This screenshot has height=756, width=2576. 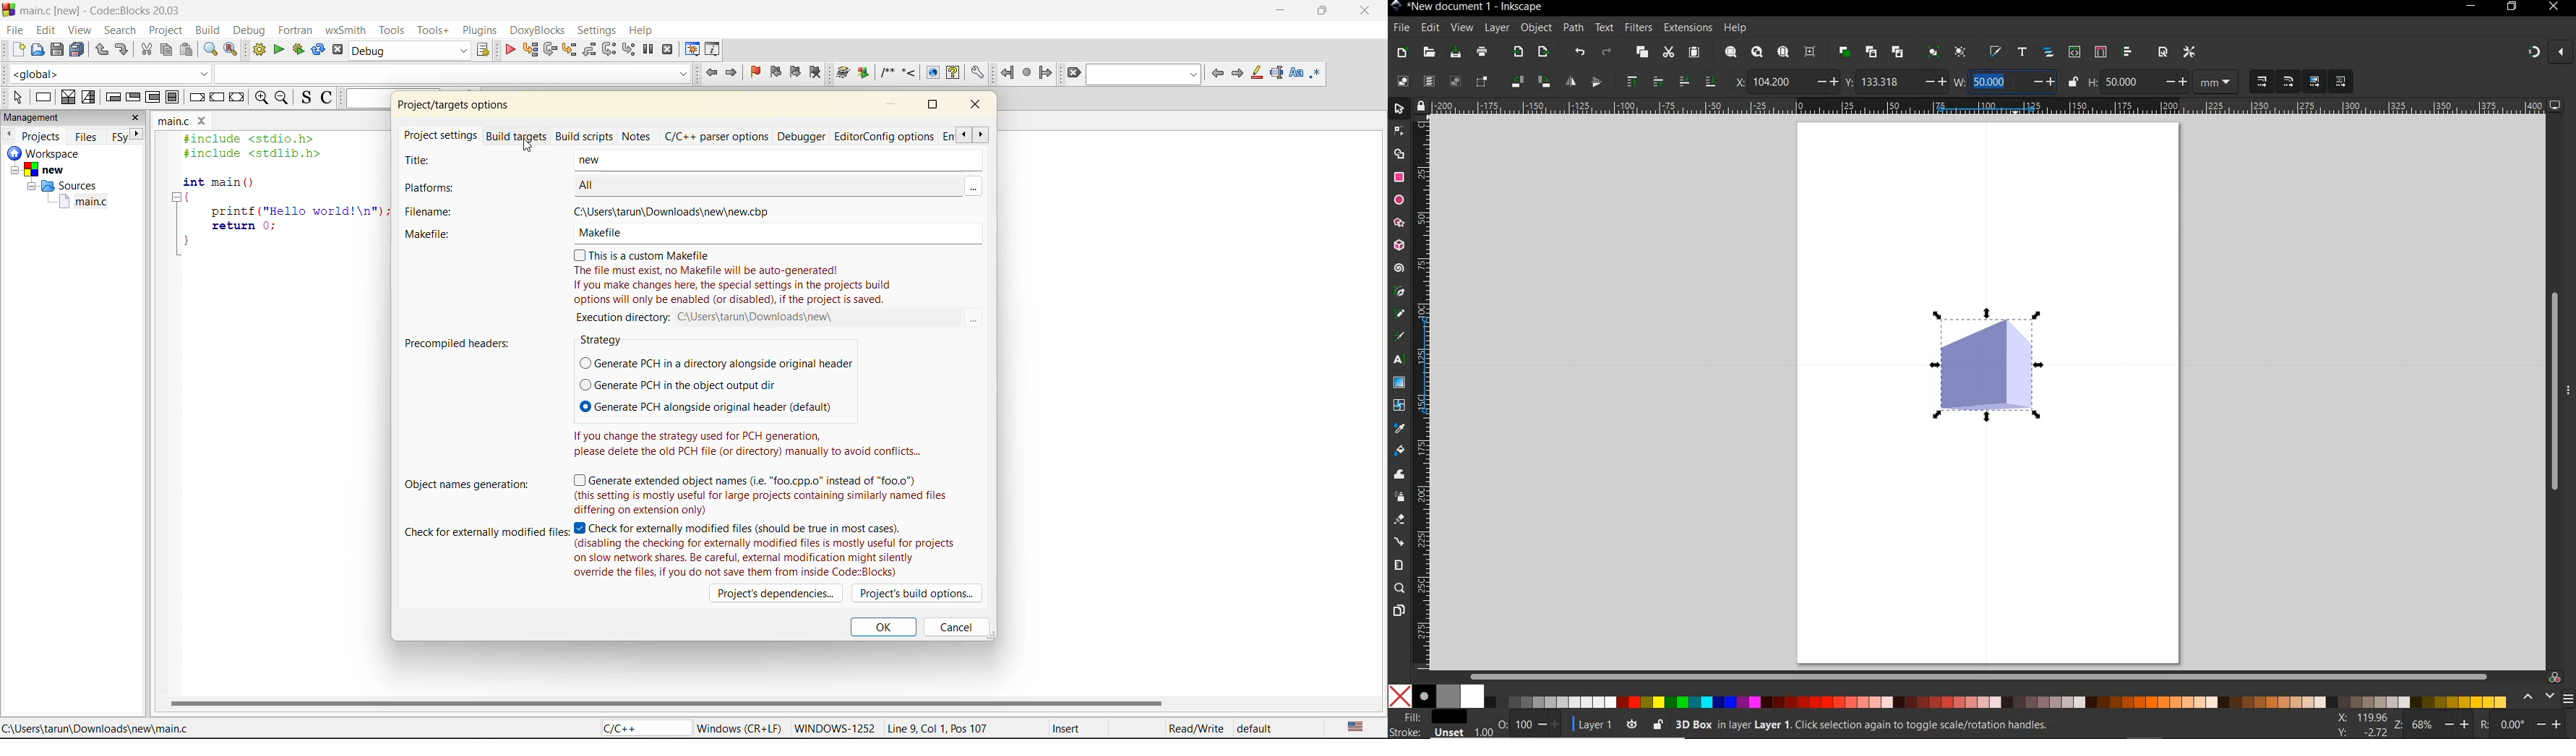 What do you see at coordinates (408, 51) in the screenshot?
I see `build target` at bounding box center [408, 51].